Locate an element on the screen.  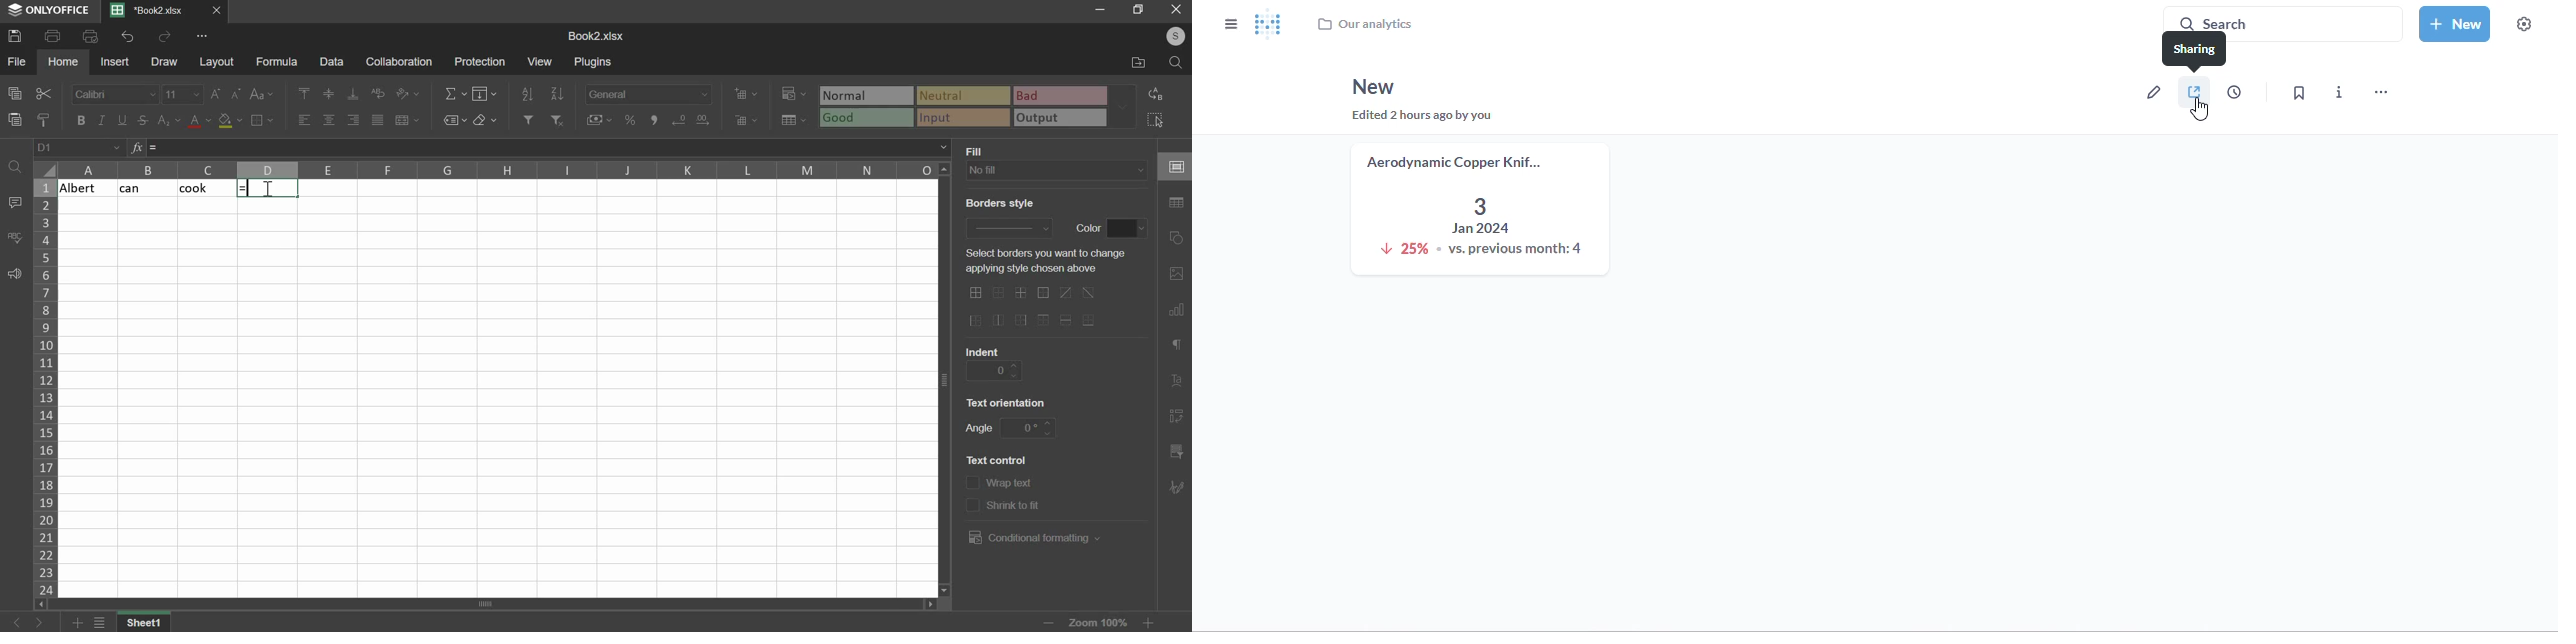
add filter is located at coordinates (527, 119).